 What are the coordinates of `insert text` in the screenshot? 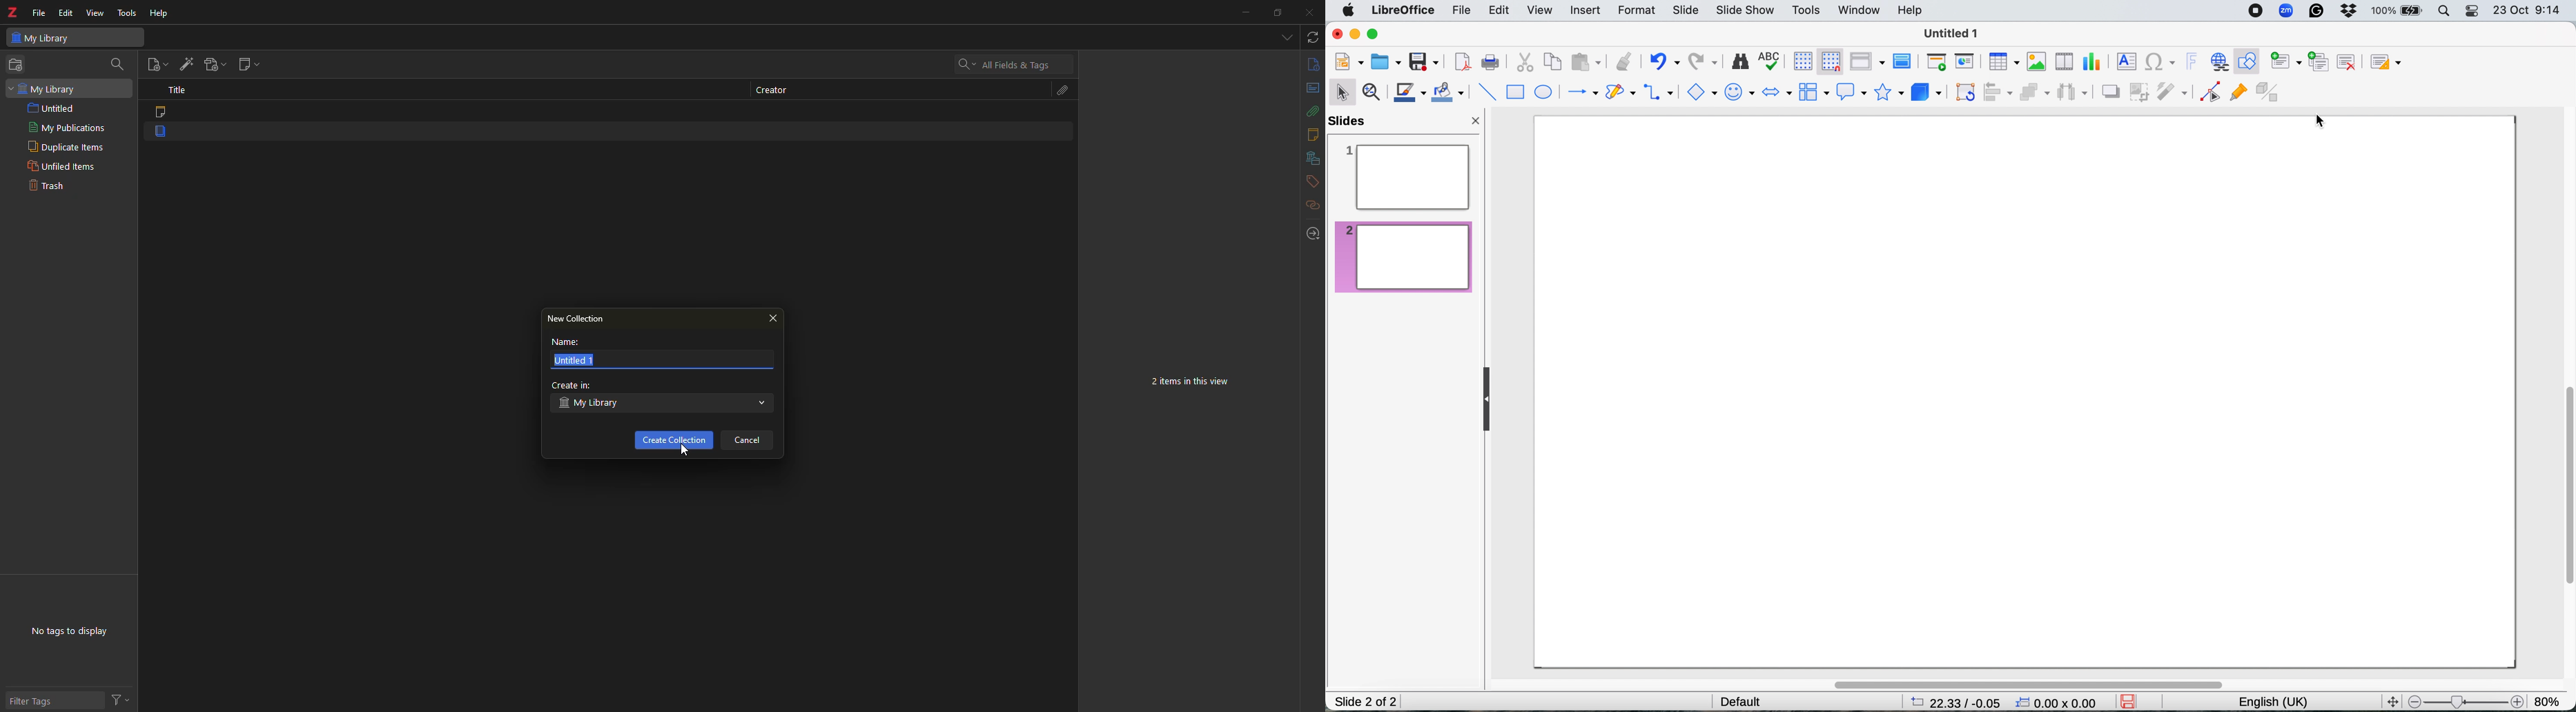 It's located at (2125, 63).